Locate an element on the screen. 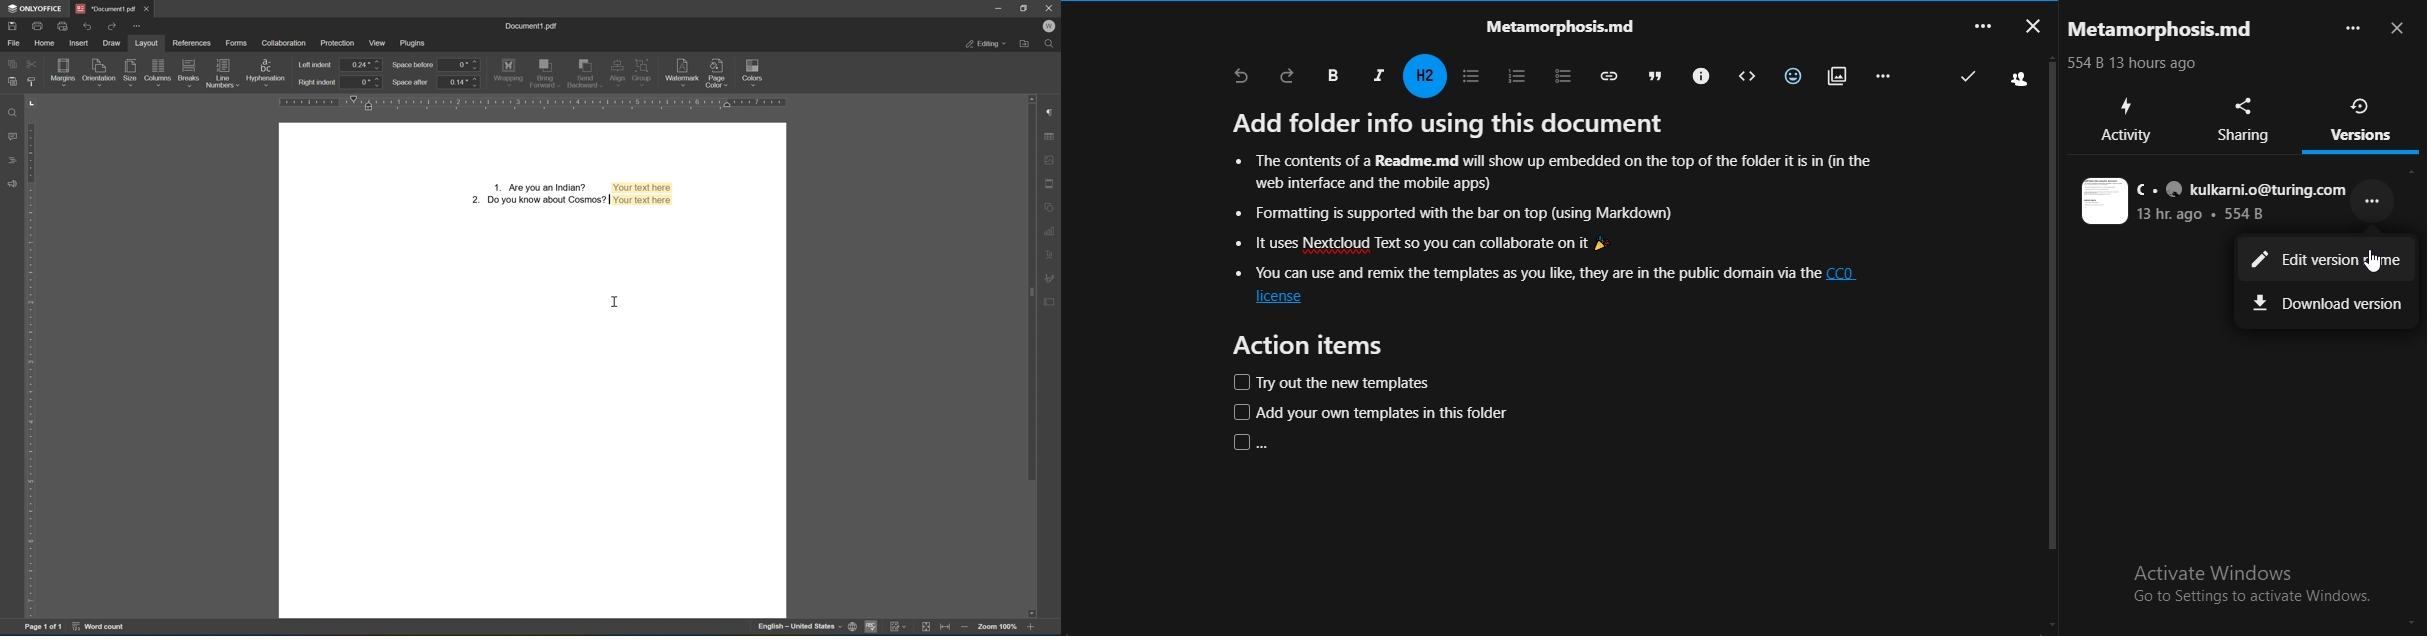  form settings is located at coordinates (1051, 301).